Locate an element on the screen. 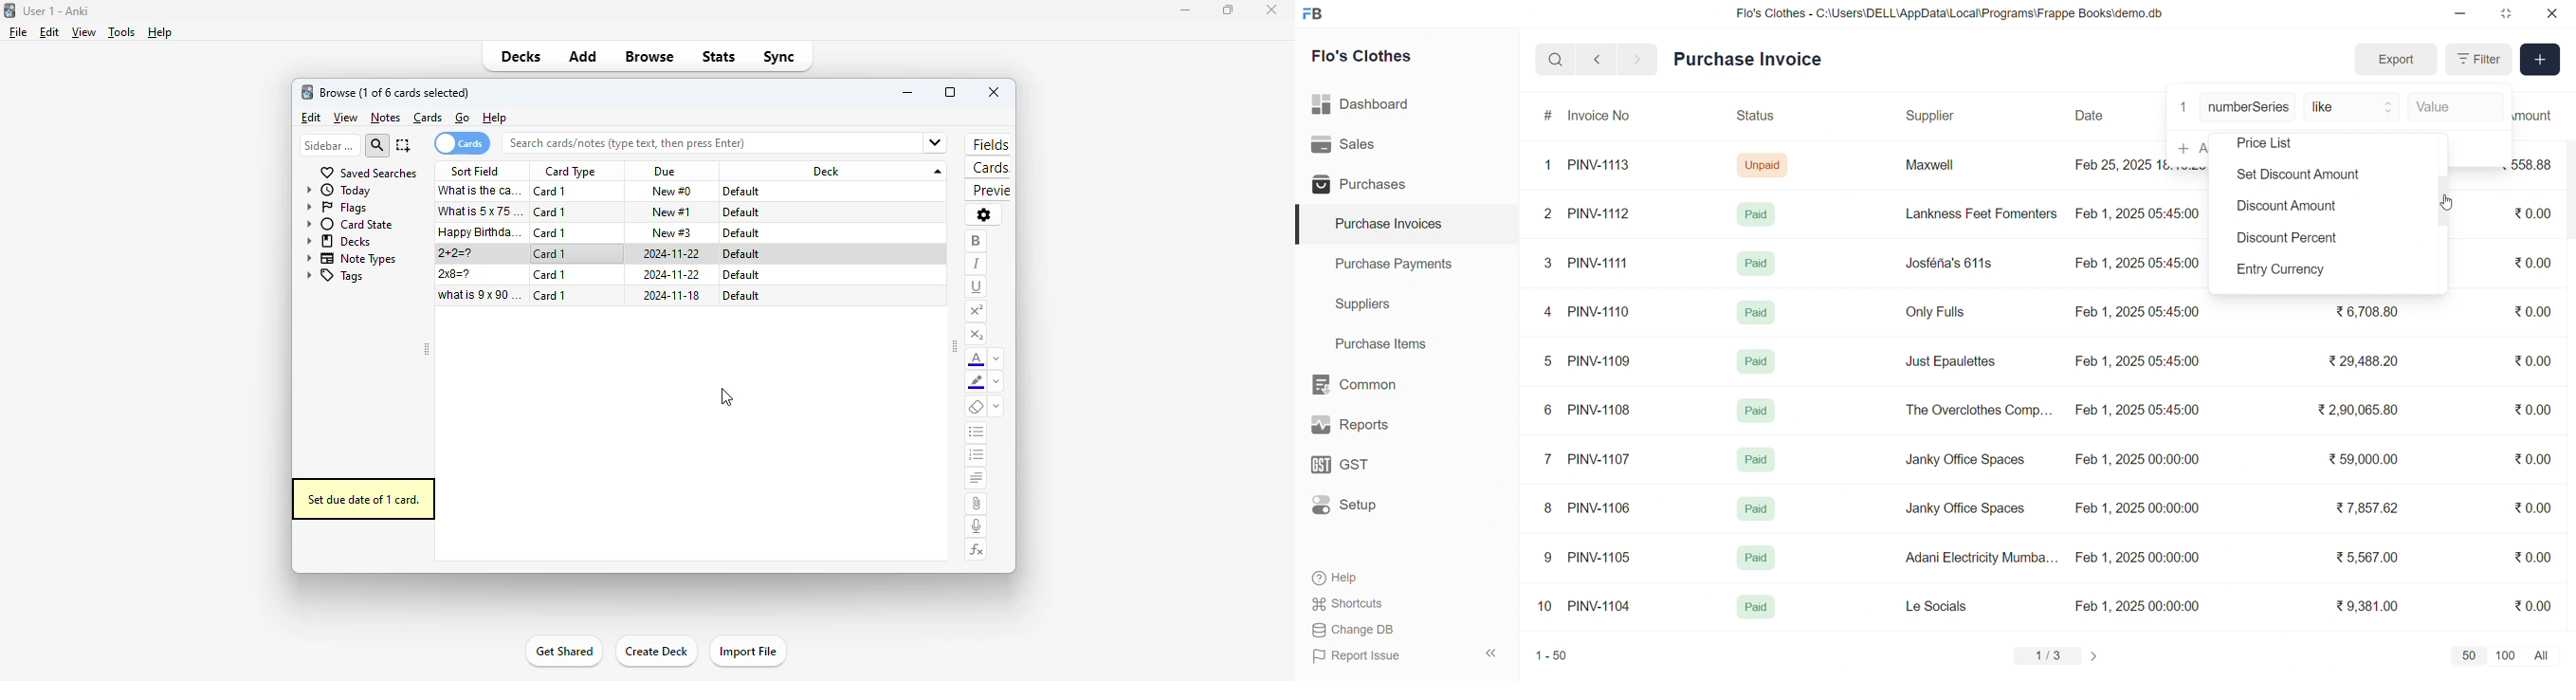 Image resolution: width=2576 pixels, height=700 pixels. close is located at coordinates (994, 92).